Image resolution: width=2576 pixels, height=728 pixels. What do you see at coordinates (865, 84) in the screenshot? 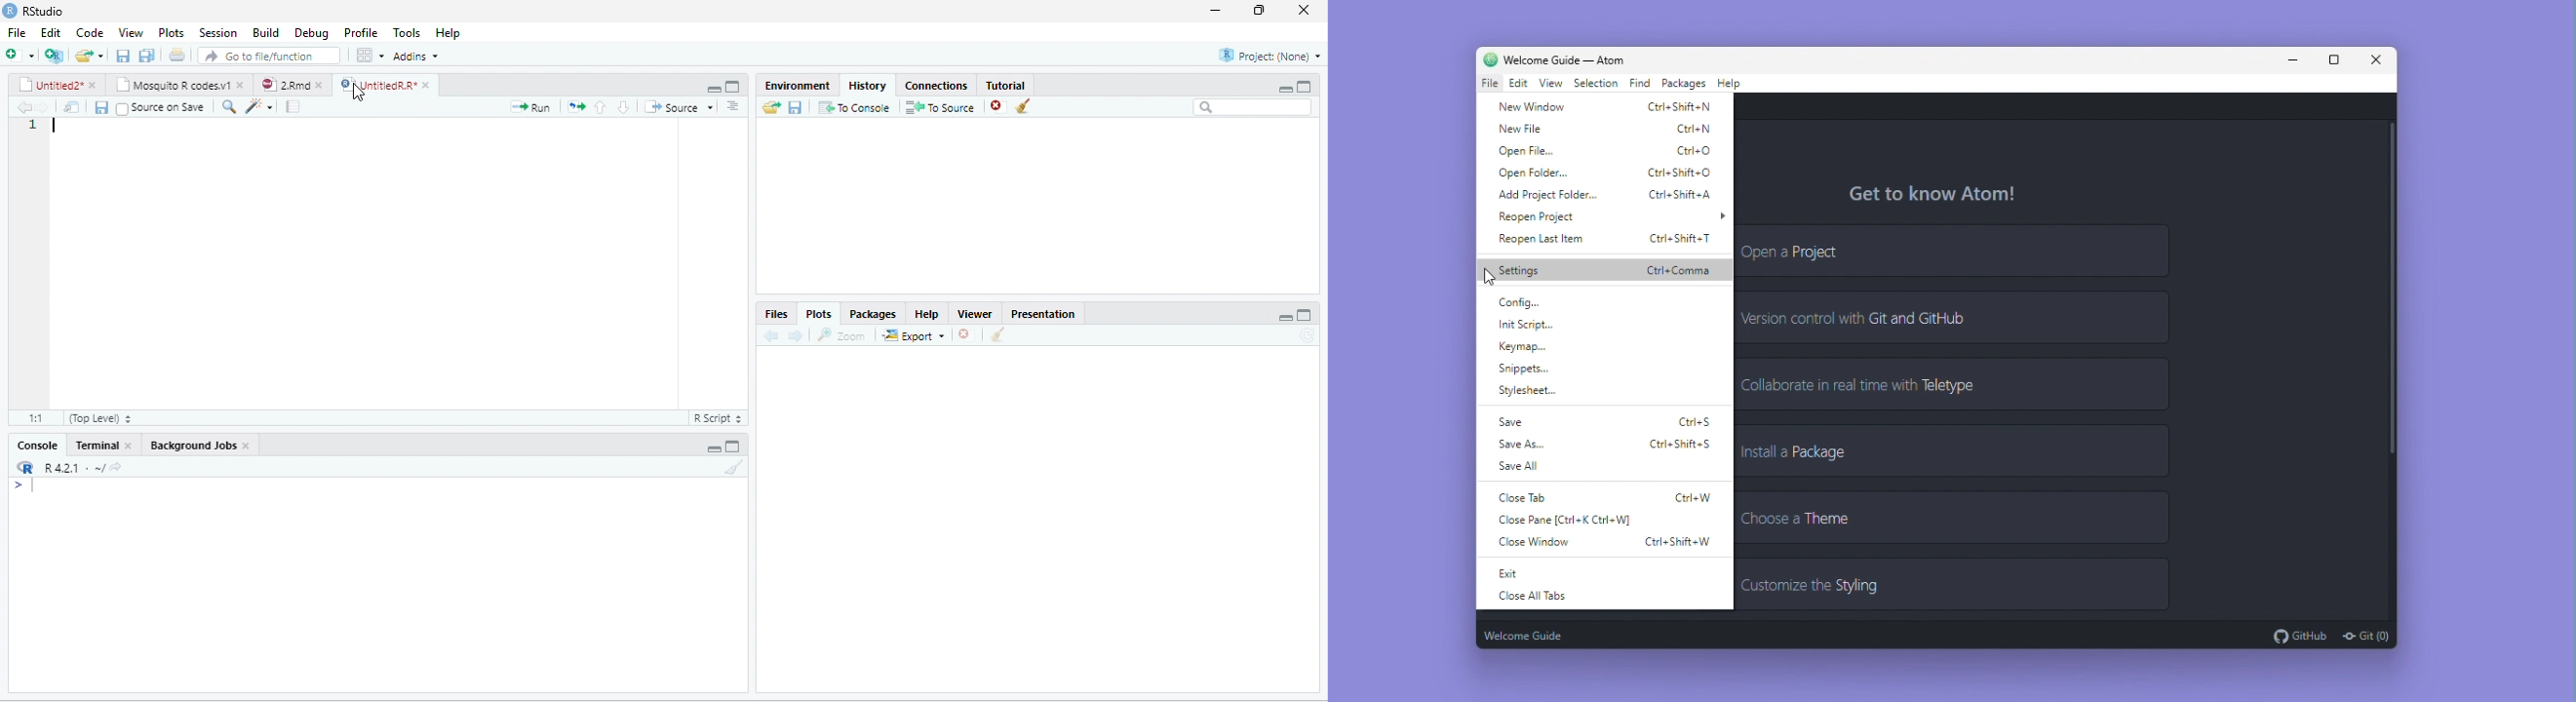
I see `history` at bounding box center [865, 84].